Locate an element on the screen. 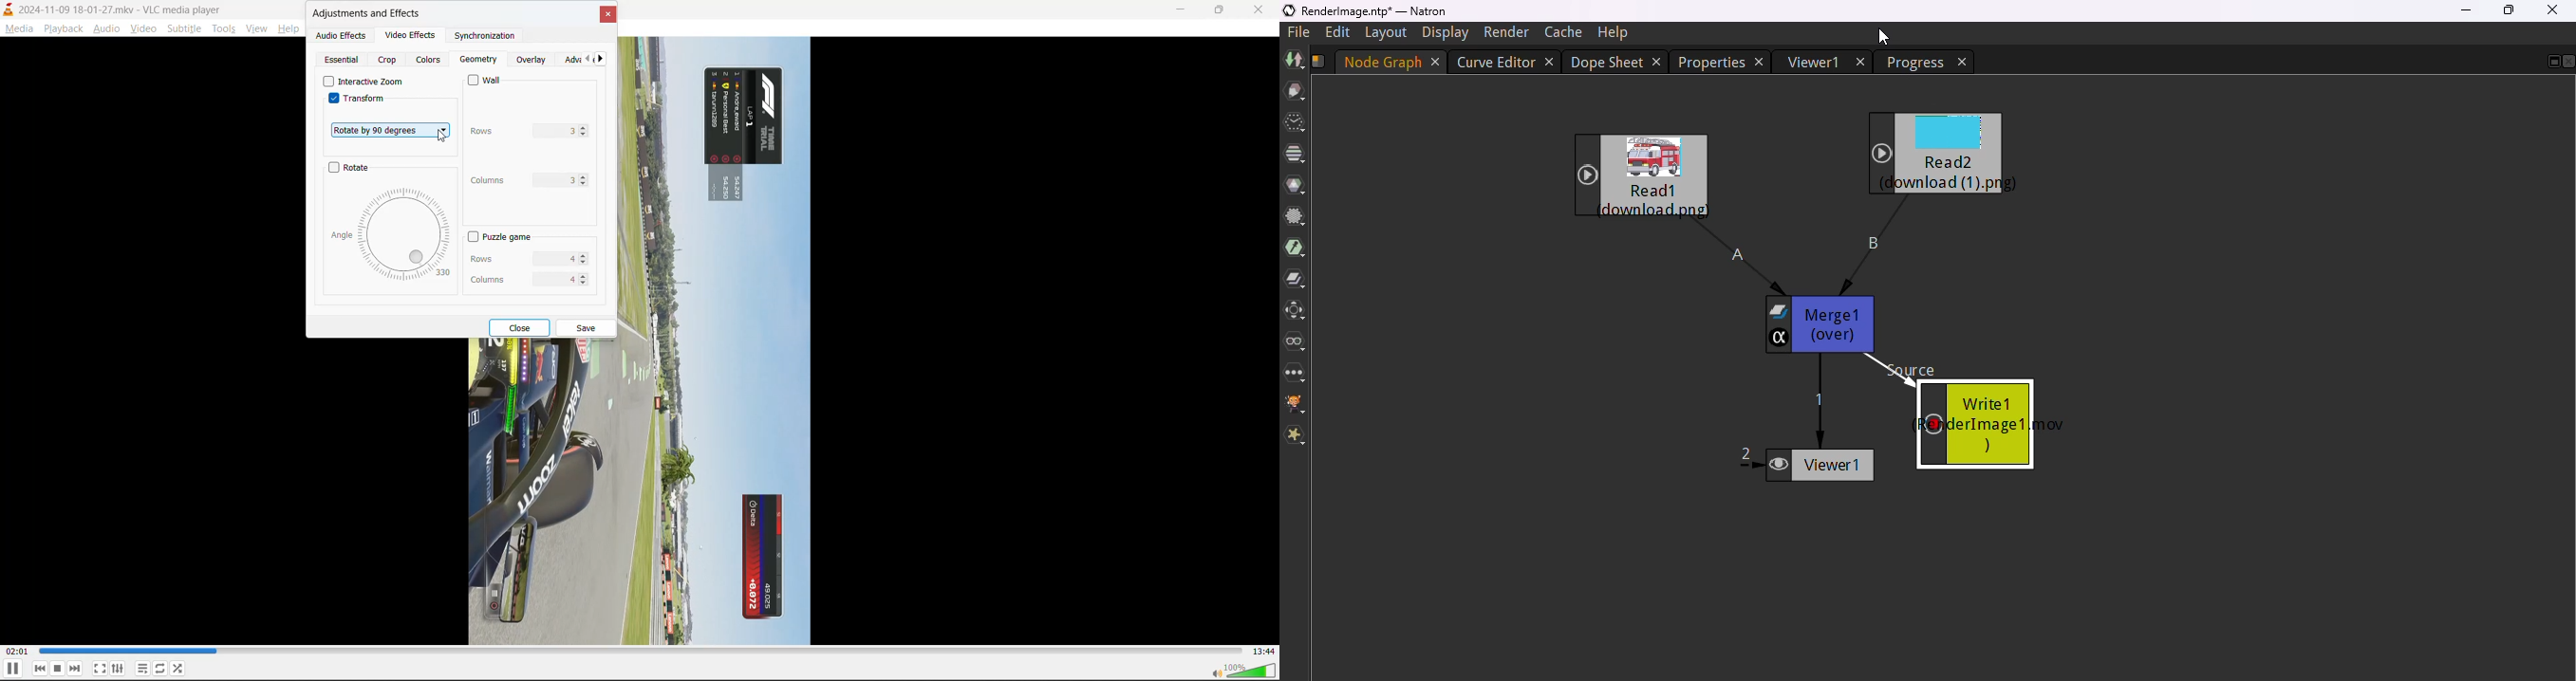 The image size is (2576, 700). next is located at coordinates (76, 668).